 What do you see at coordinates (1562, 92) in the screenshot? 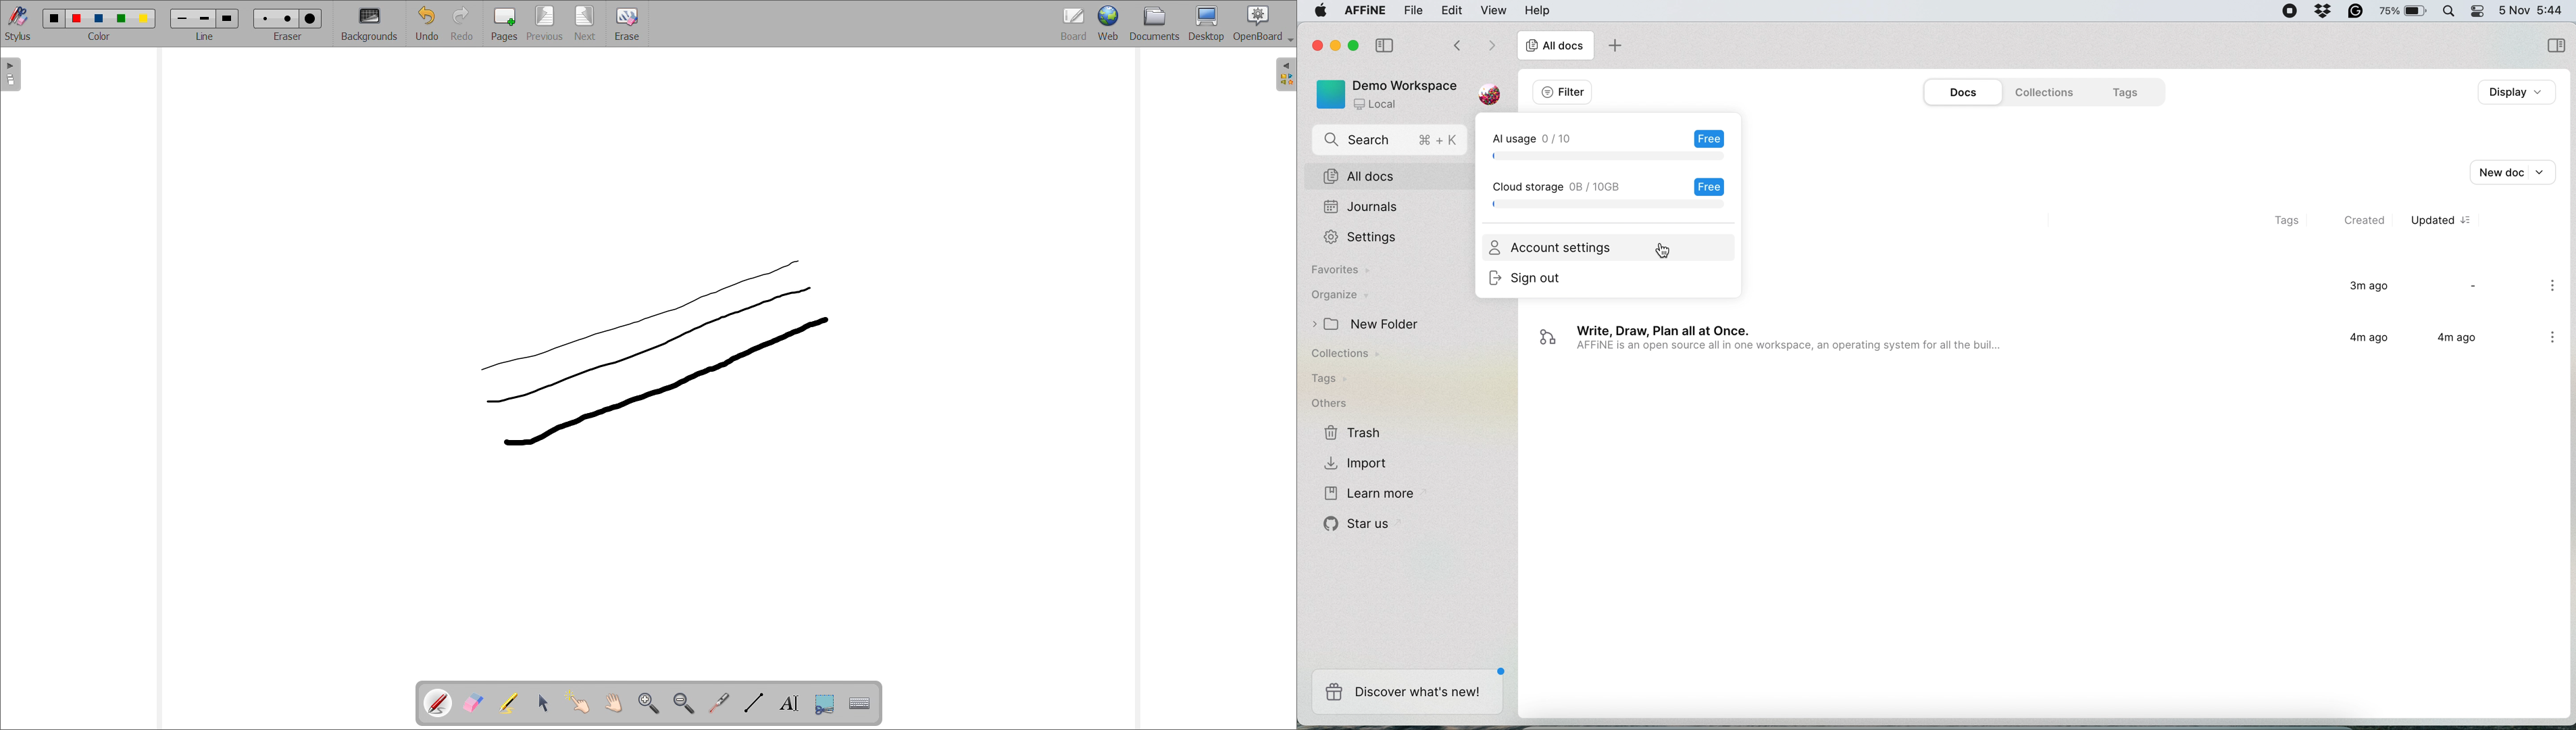
I see `filter` at bounding box center [1562, 92].